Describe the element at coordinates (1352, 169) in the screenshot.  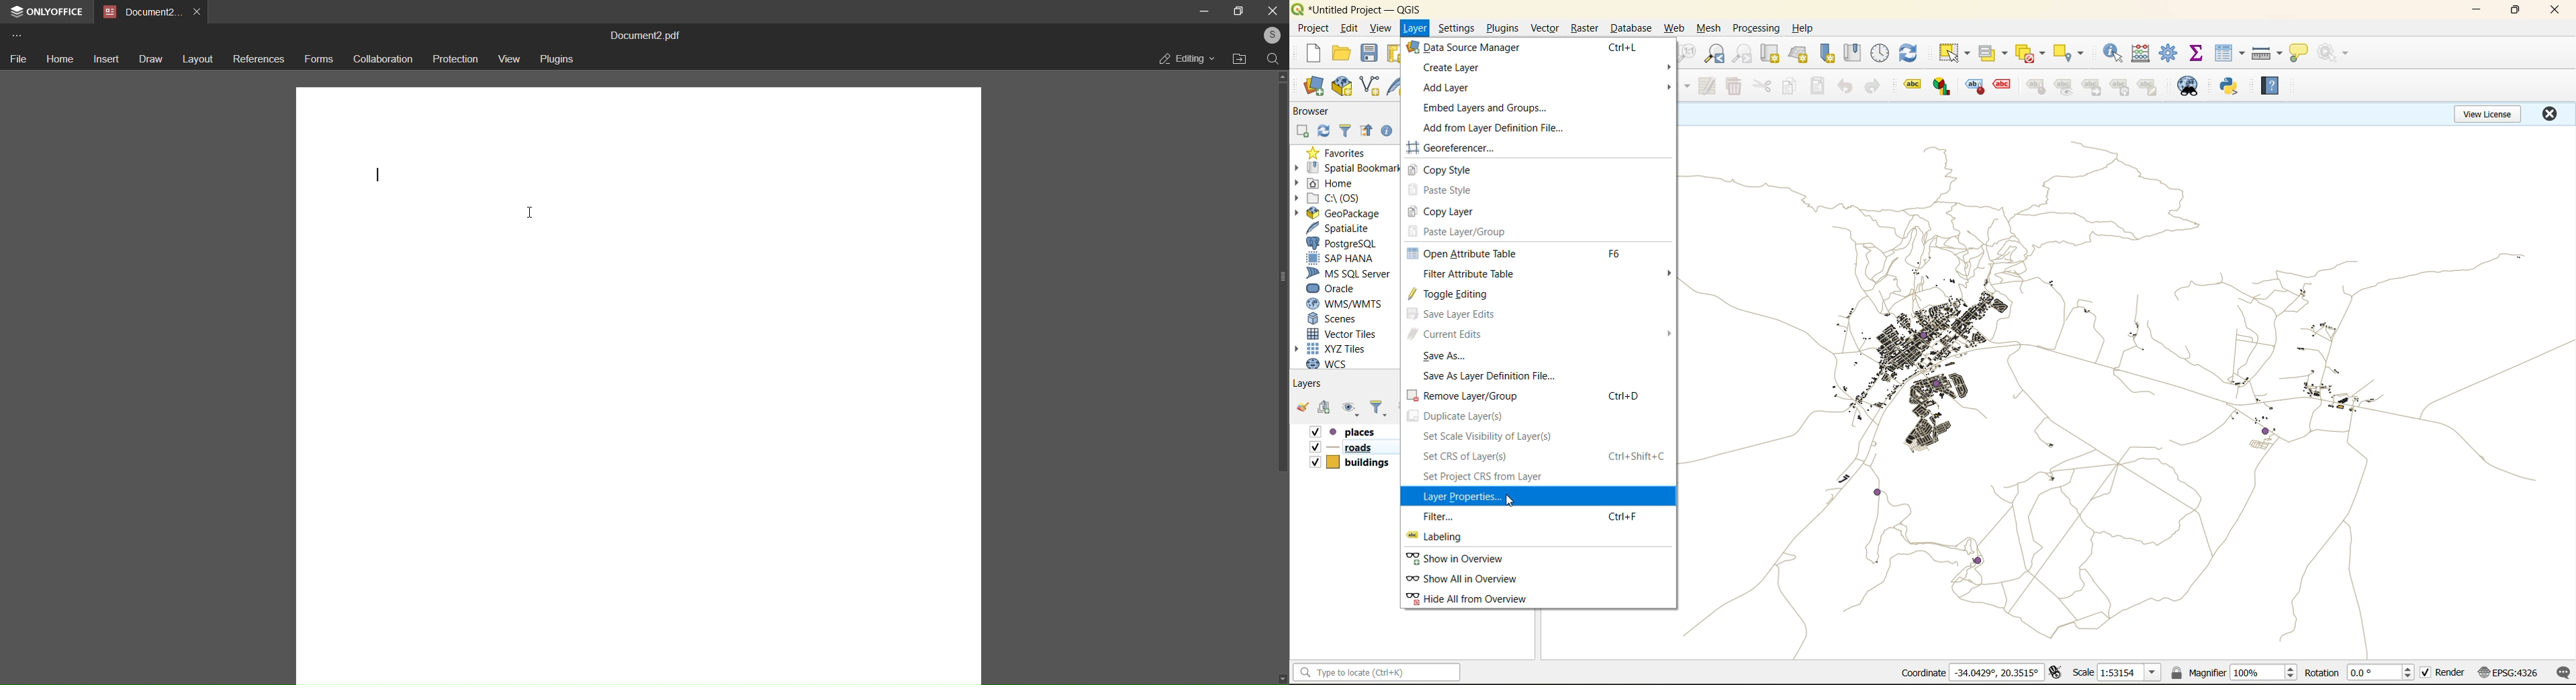
I see `spatial bookmarks` at that location.